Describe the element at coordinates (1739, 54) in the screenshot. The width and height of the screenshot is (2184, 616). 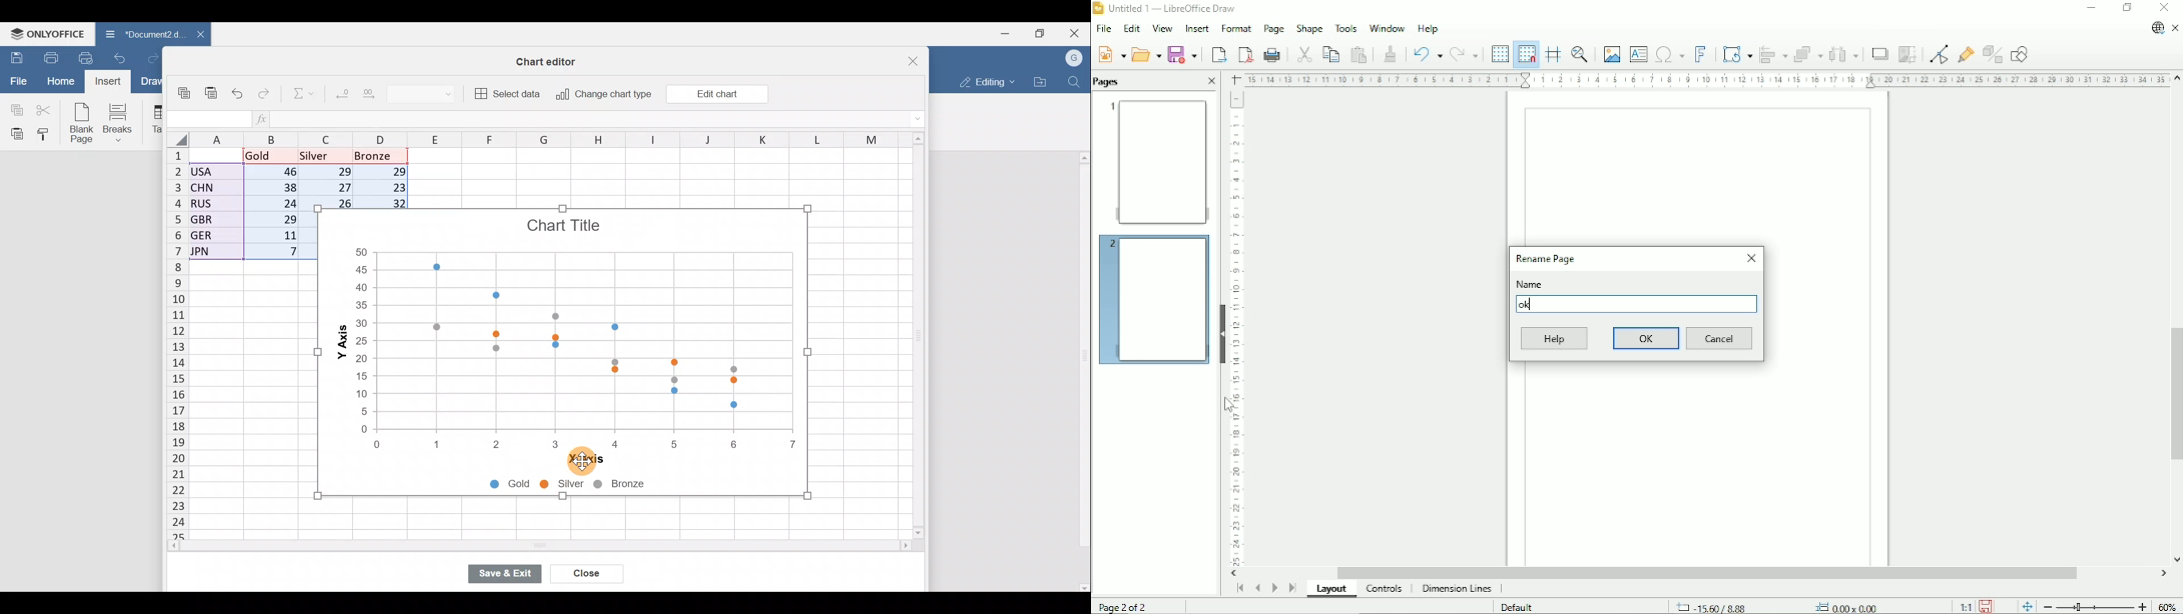
I see `Transformation` at that location.